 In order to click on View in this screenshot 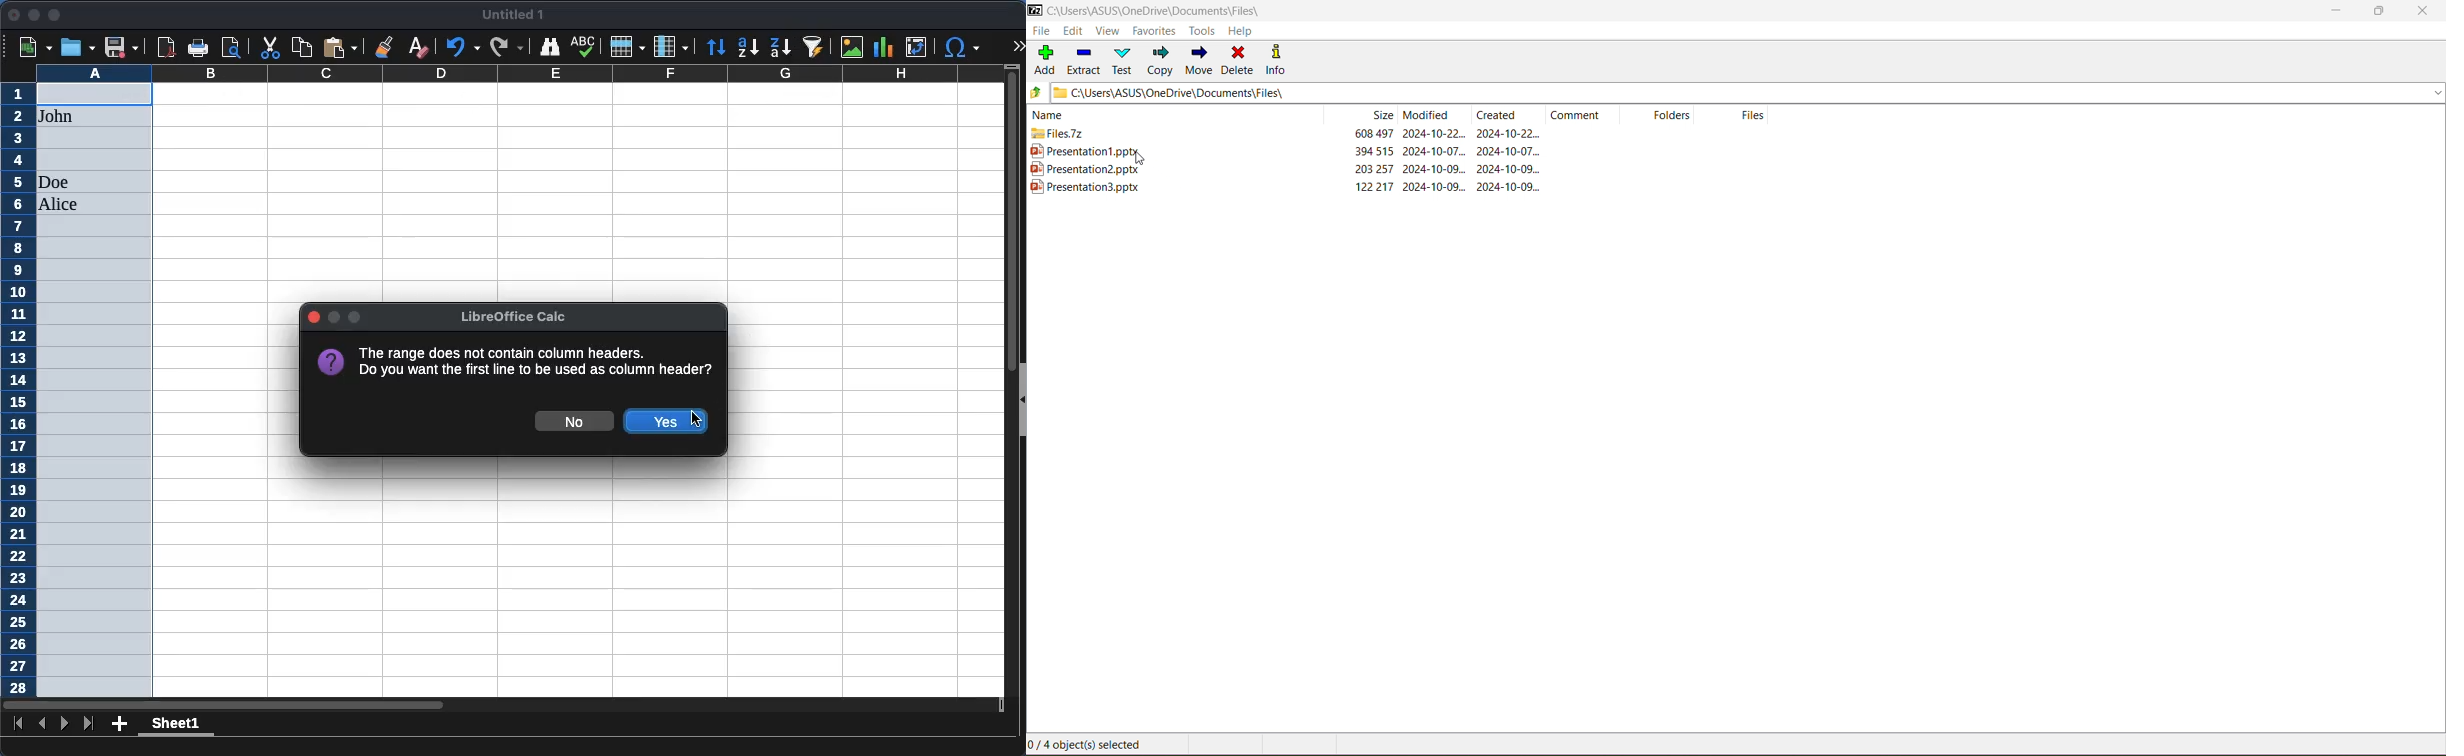, I will do `click(1107, 31)`.